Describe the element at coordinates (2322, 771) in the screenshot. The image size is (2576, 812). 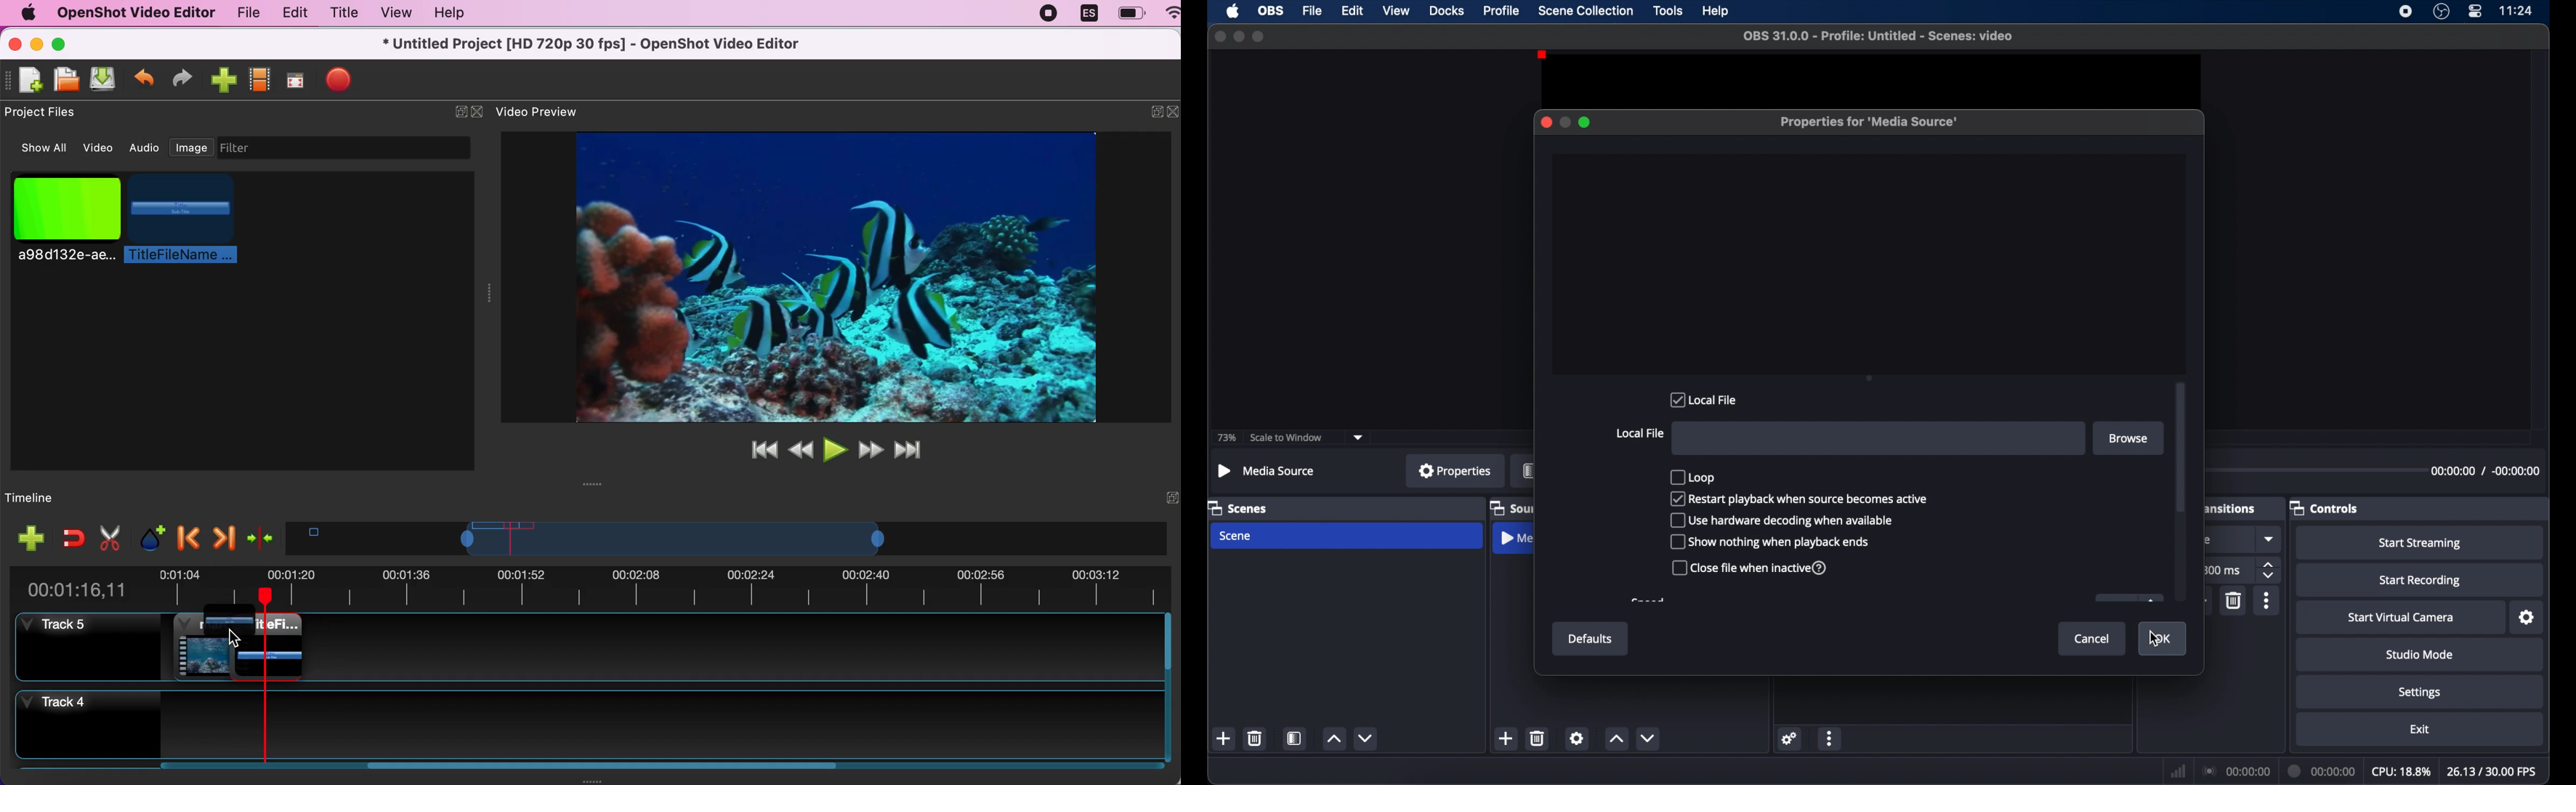
I see `duration` at that location.